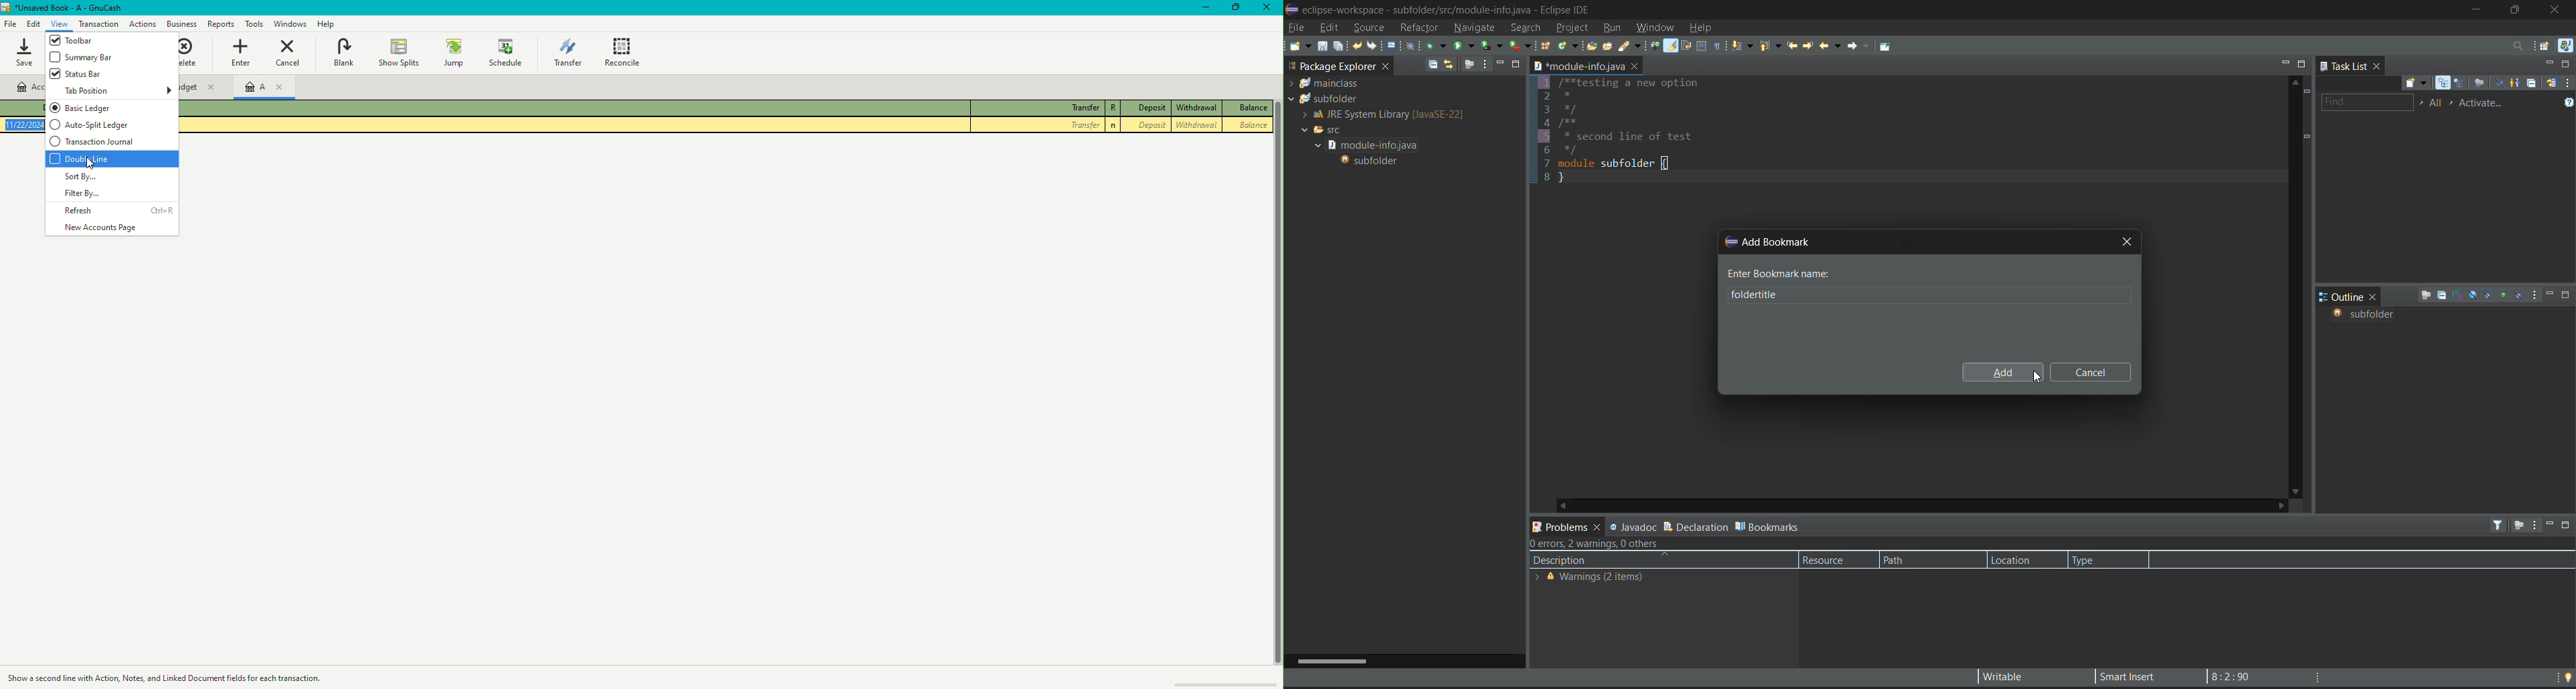 This screenshot has height=700, width=2576. I want to click on Tools, so click(221, 24).